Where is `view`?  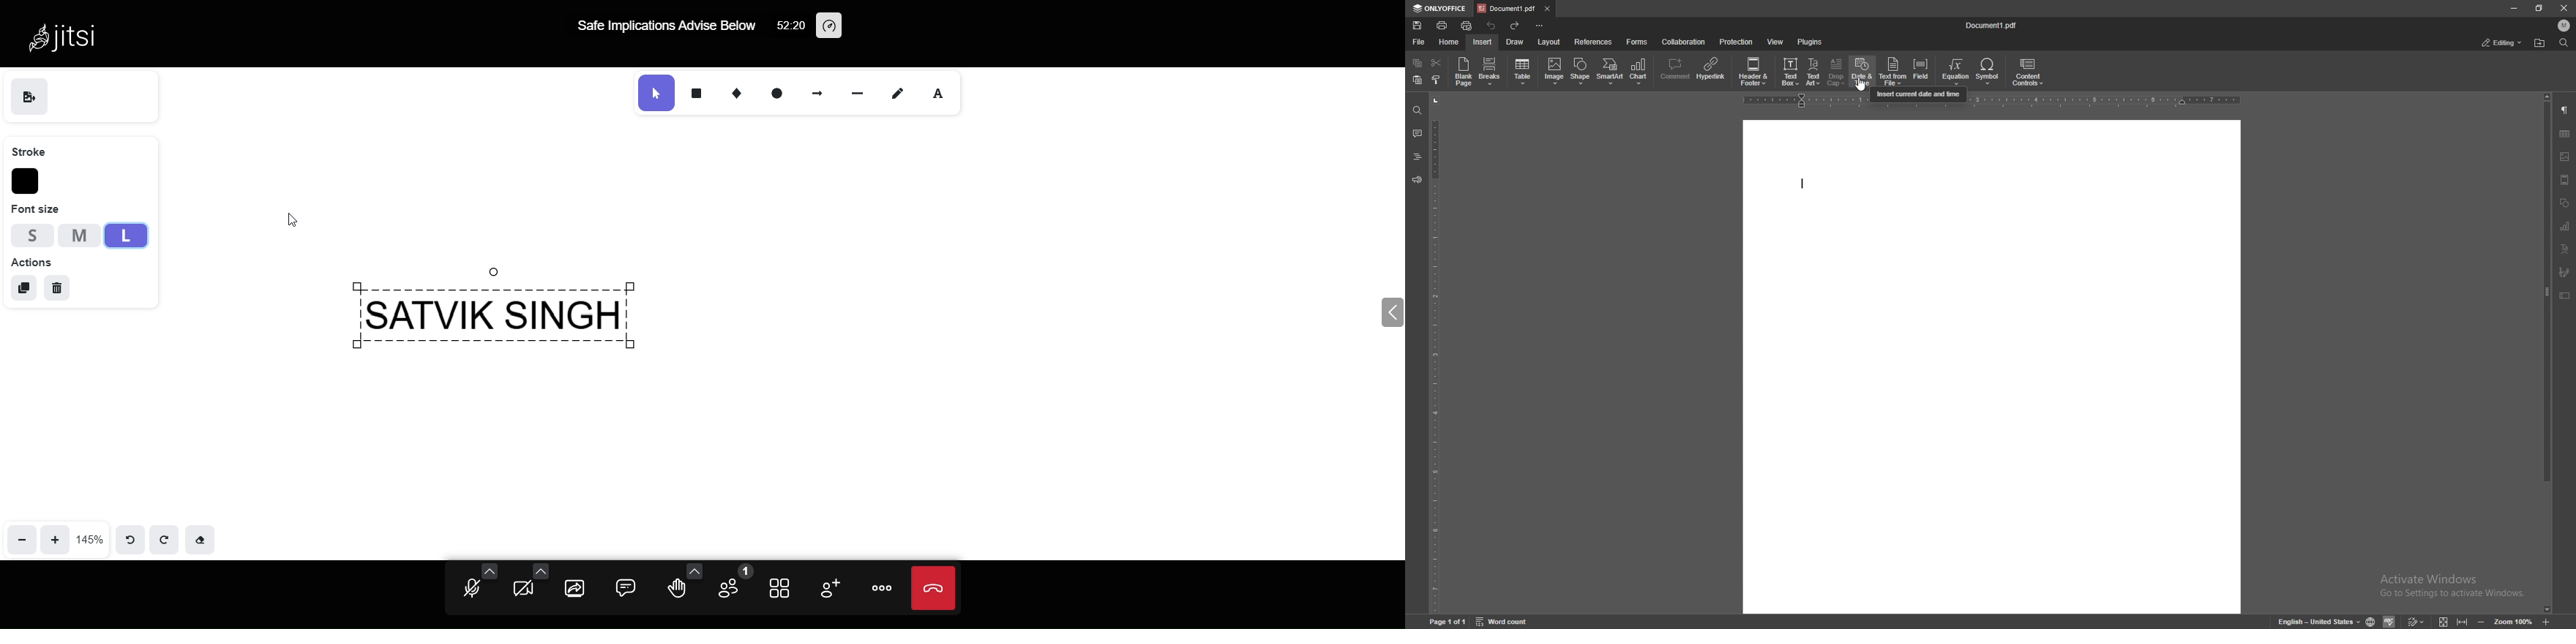
view is located at coordinates (2564, 180).